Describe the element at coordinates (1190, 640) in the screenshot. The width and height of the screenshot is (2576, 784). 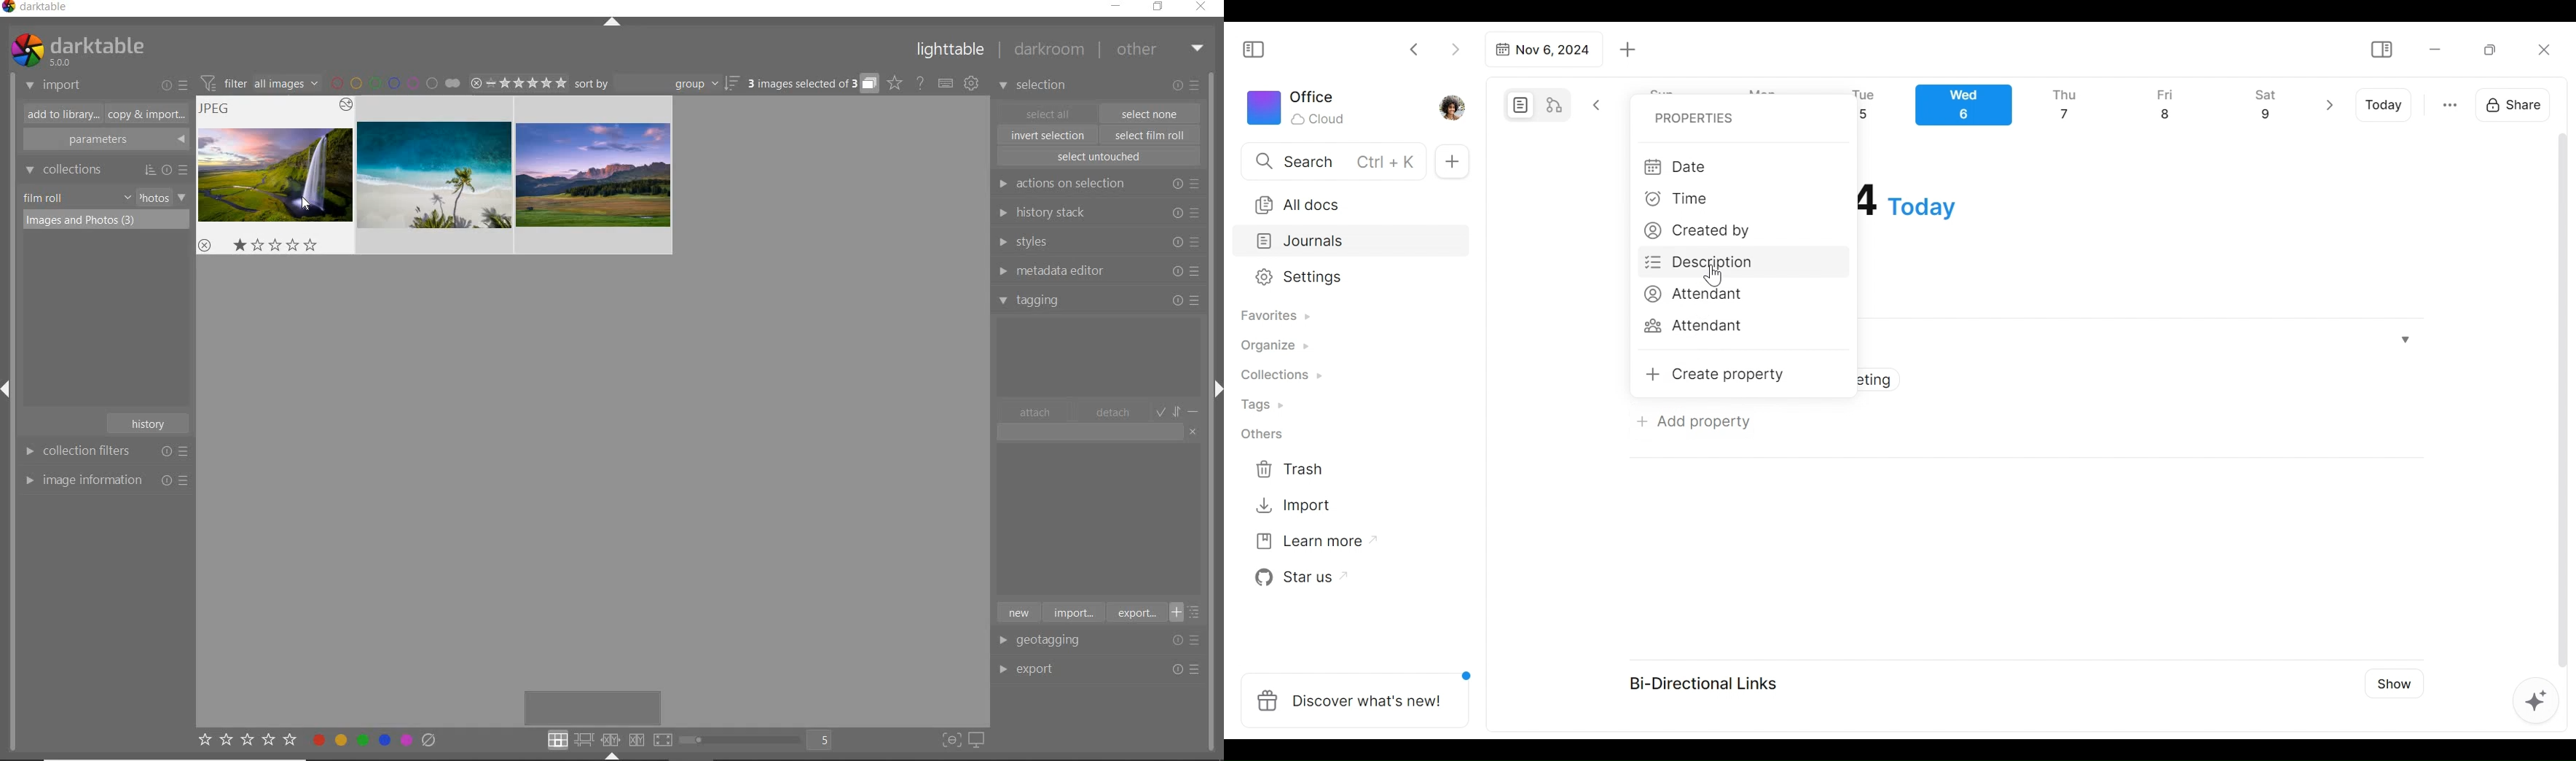
I see `Options` at that location.